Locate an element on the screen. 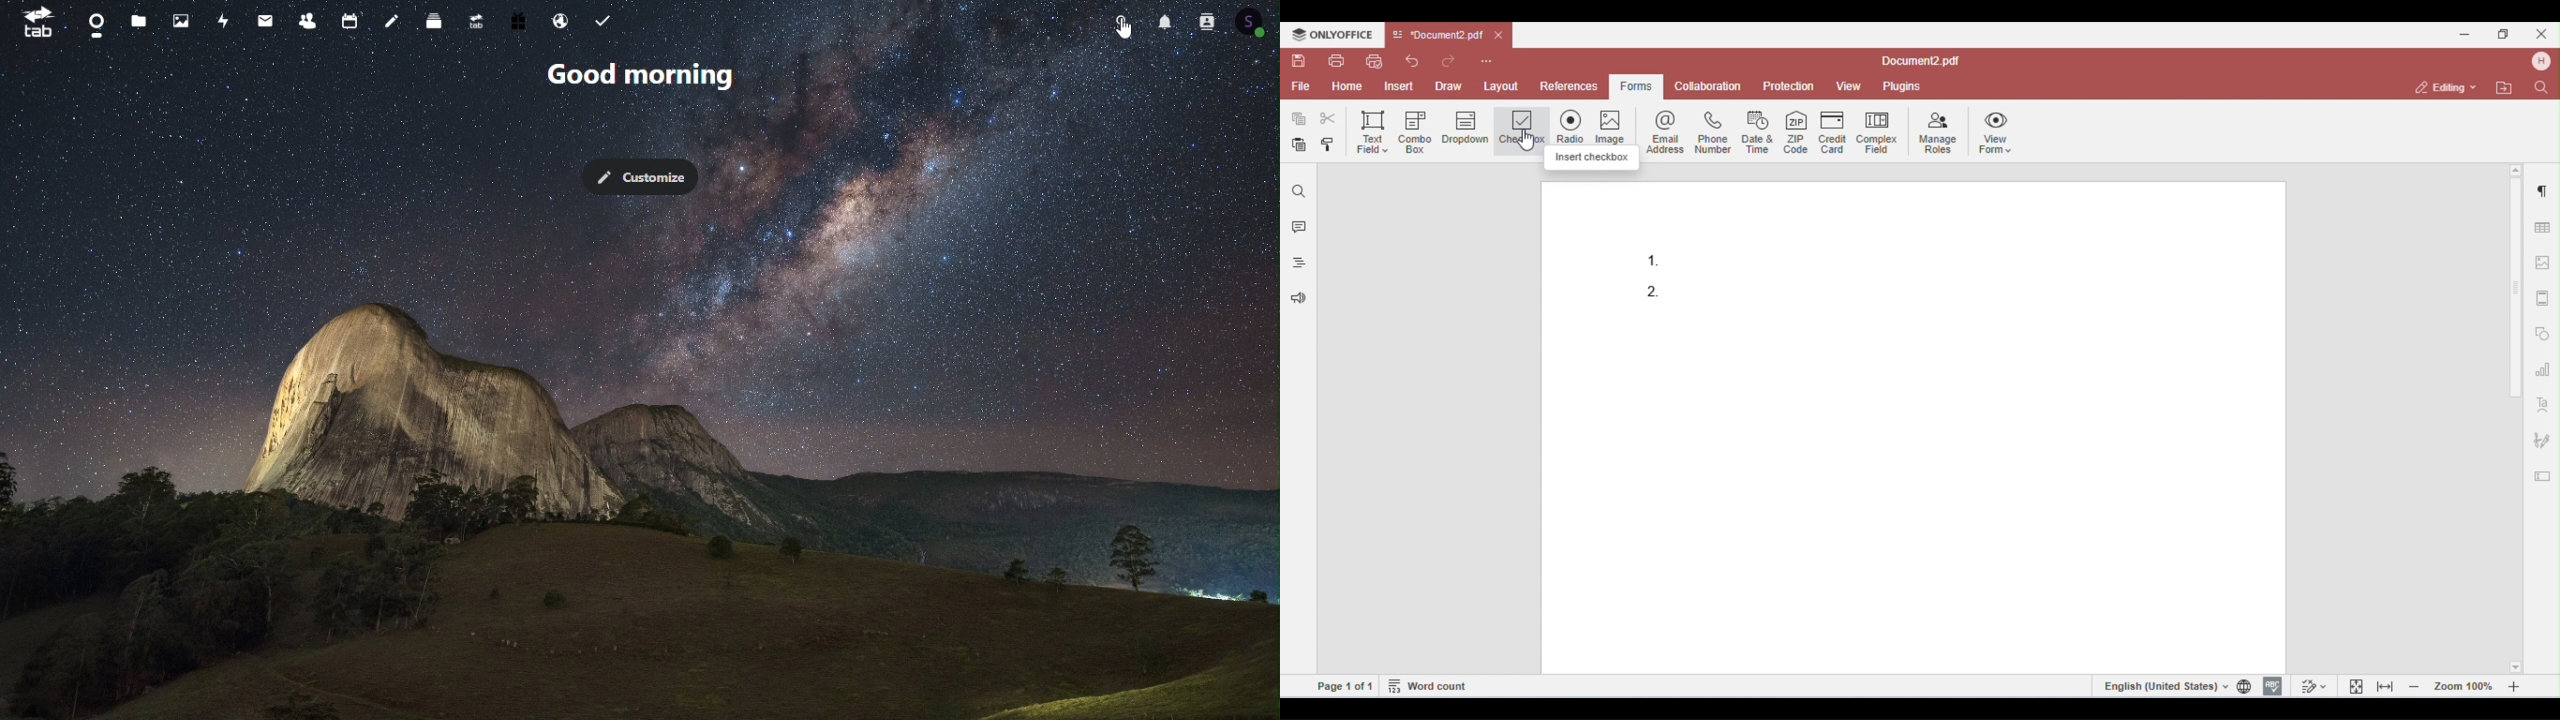  Contacts is located at coordinates (1204, 20).